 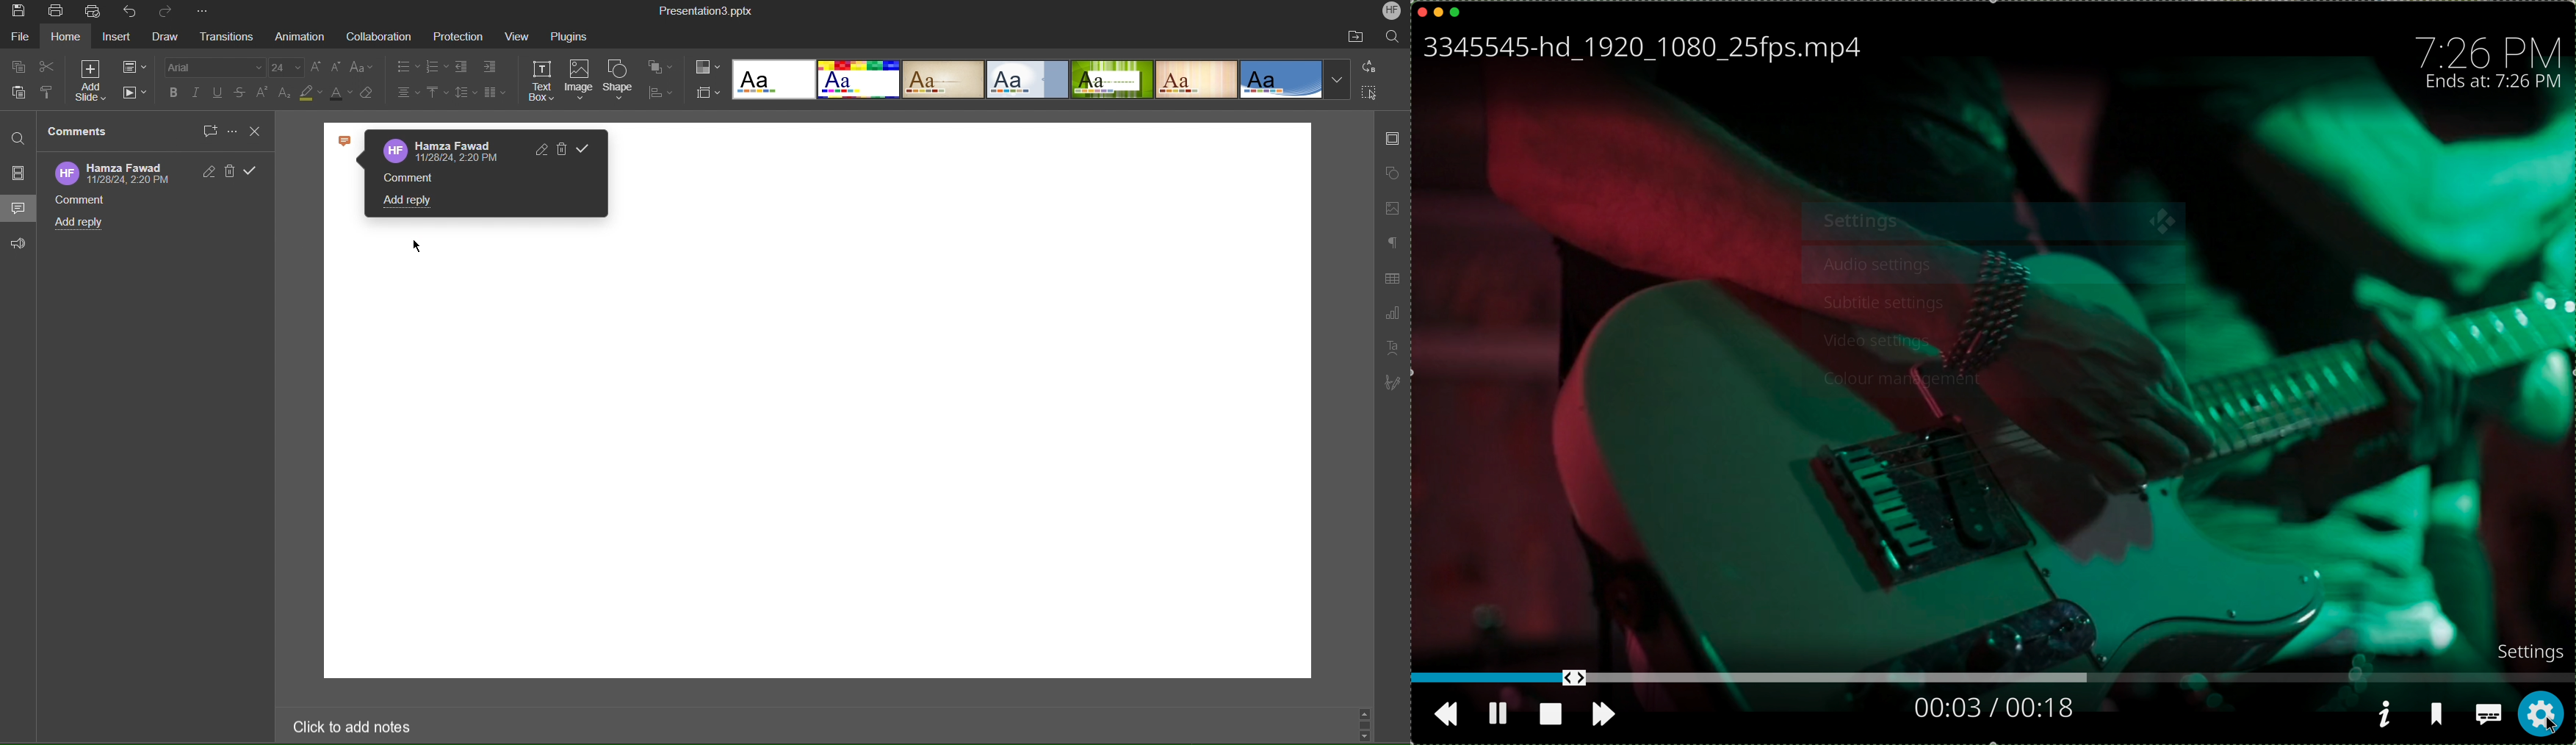 What do you see at coordinates (131, 11) in the screenshot?
I see `Undo` at bounding box center [131, 11].